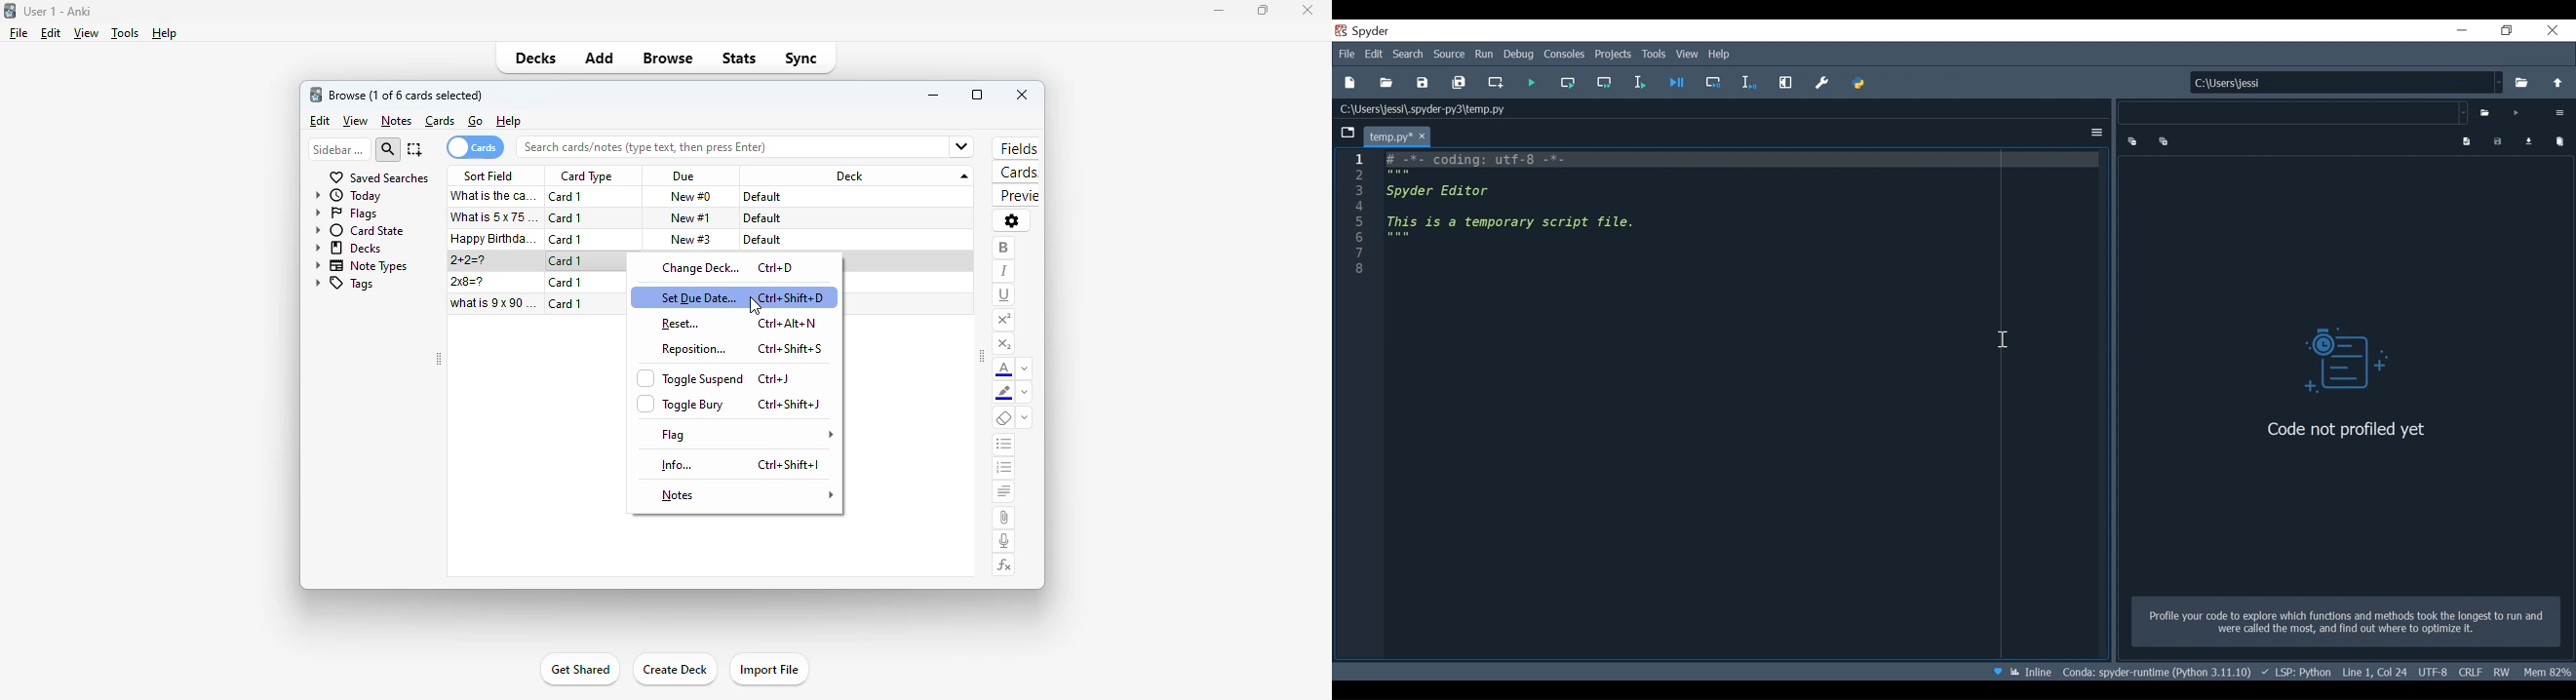  What do you see at coordinates (599, 59) in the screenshot?
I see `add` at bounding box center [599, 59].